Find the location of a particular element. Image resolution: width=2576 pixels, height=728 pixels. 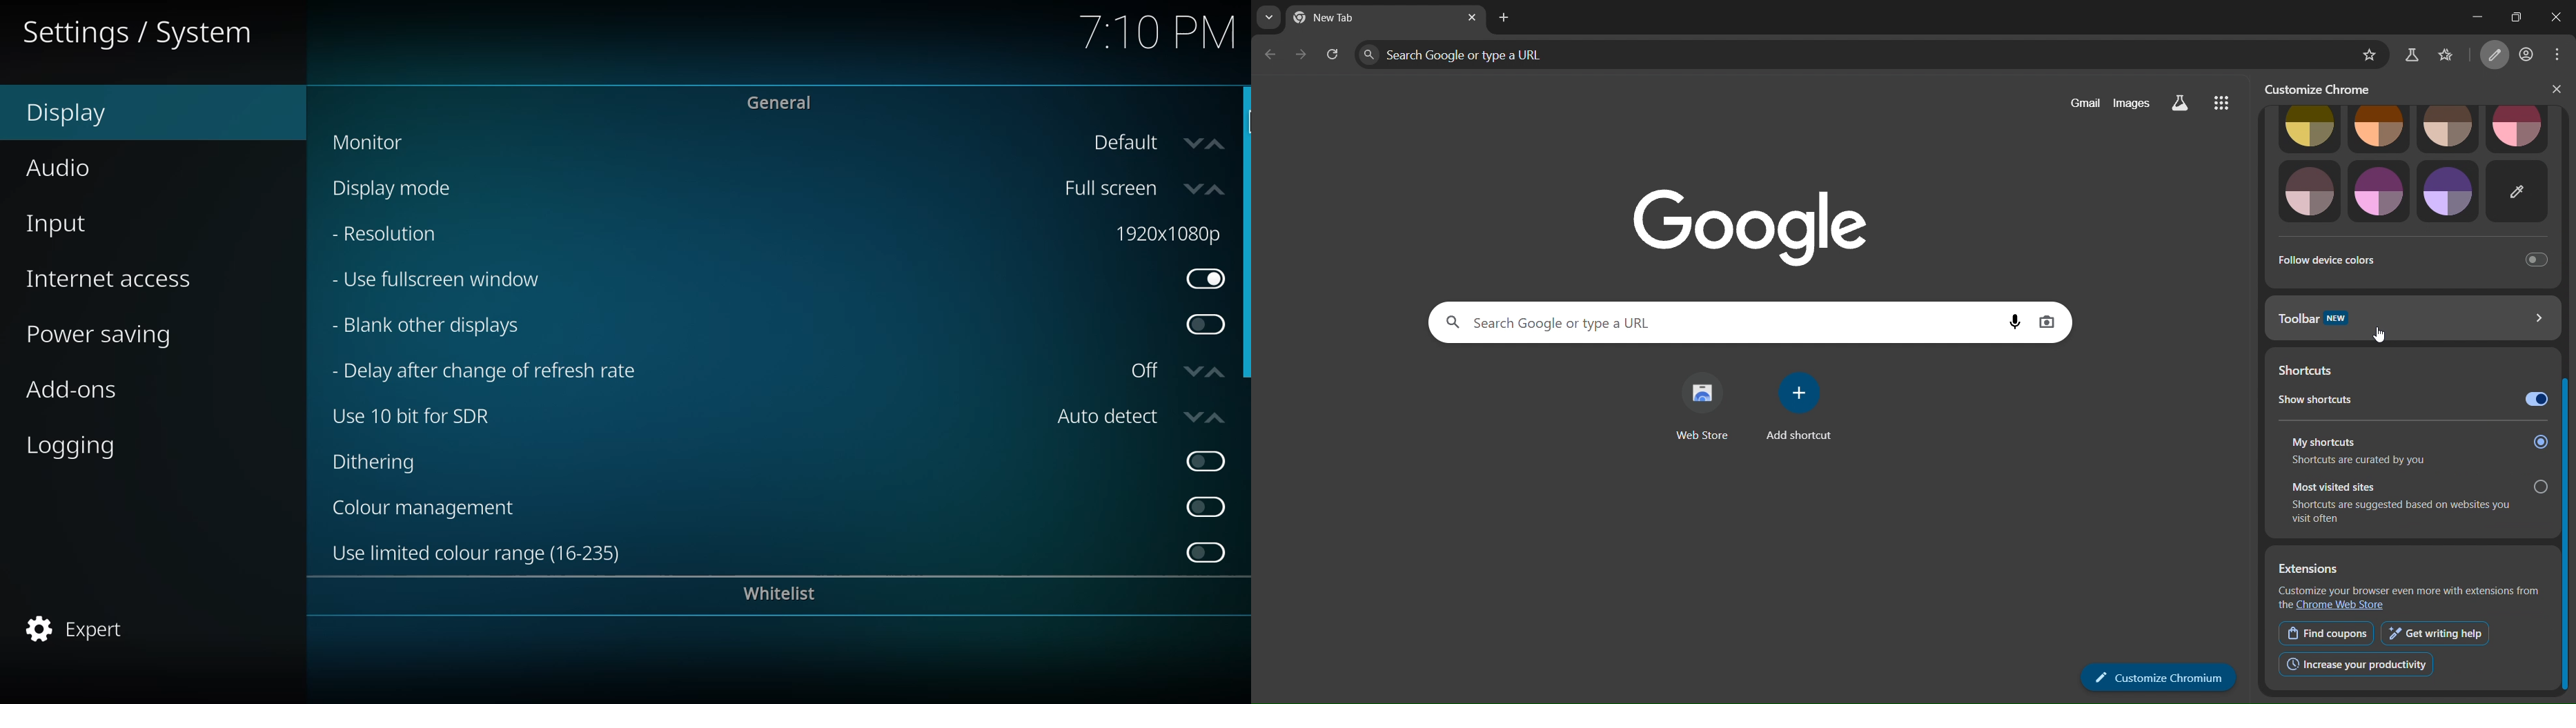

delay after change of refresh rate is located at coordinates (487, 372).